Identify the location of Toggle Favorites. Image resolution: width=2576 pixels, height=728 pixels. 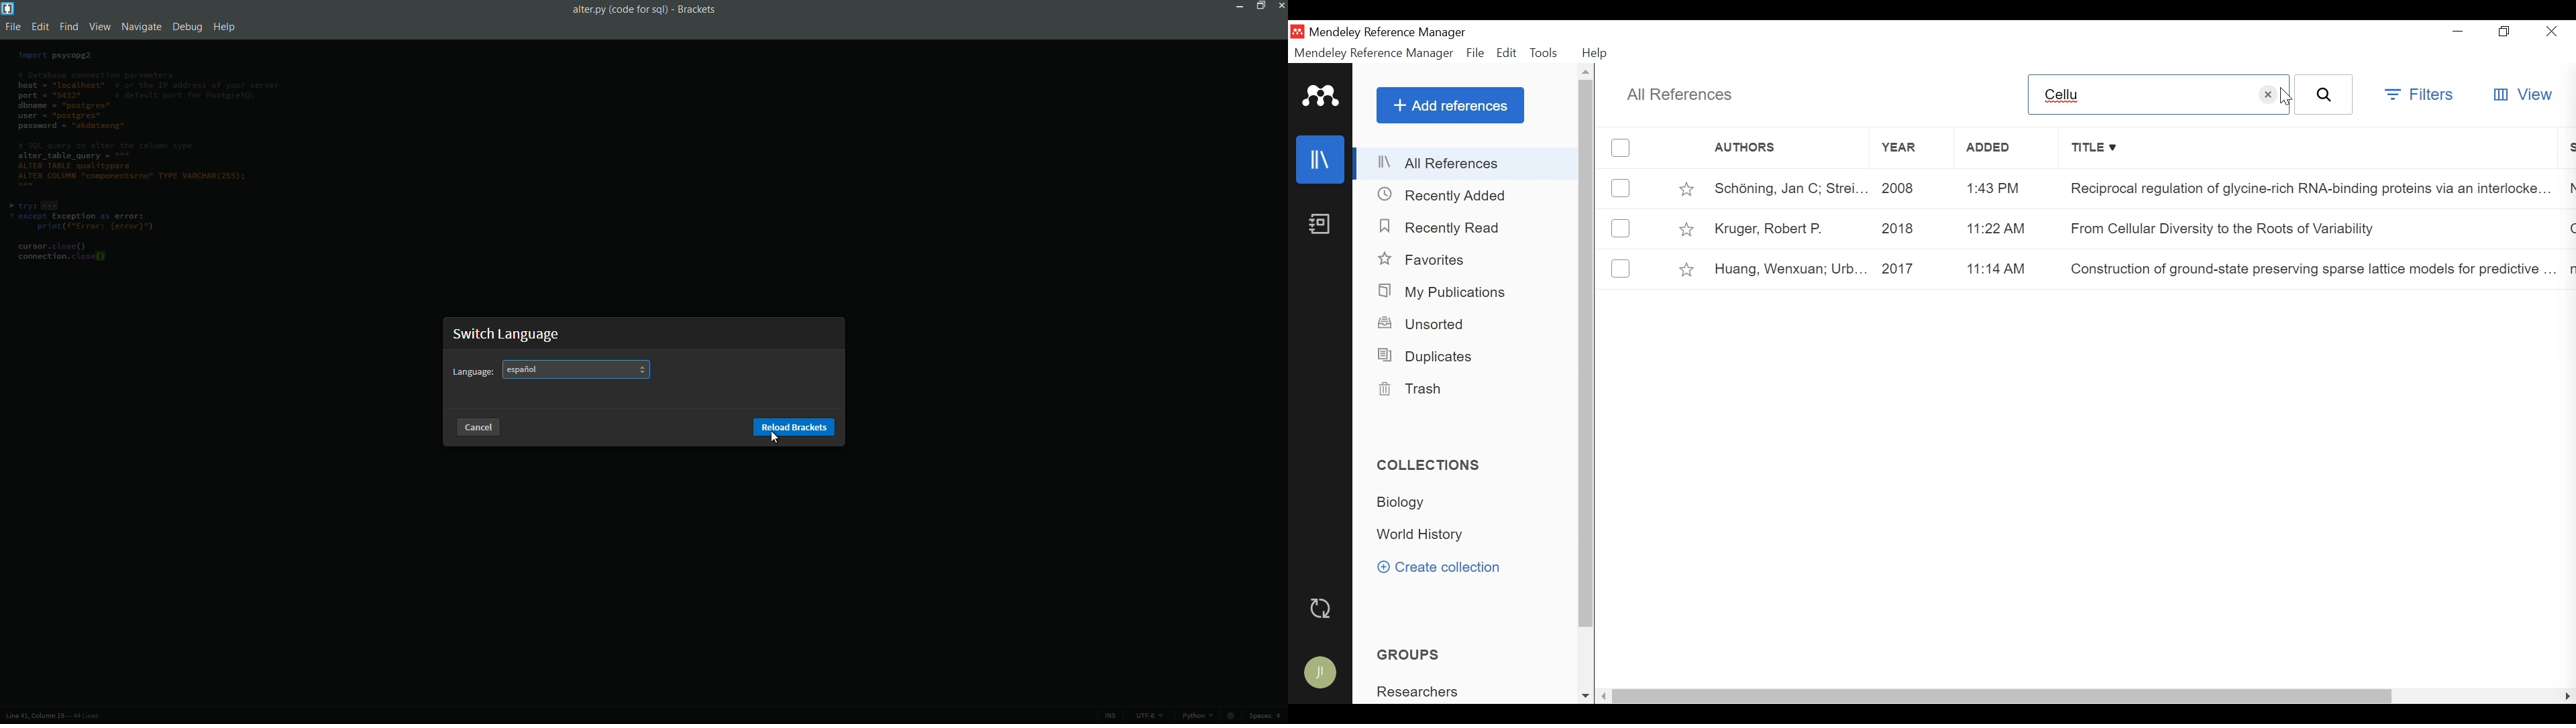
(1687, 229).